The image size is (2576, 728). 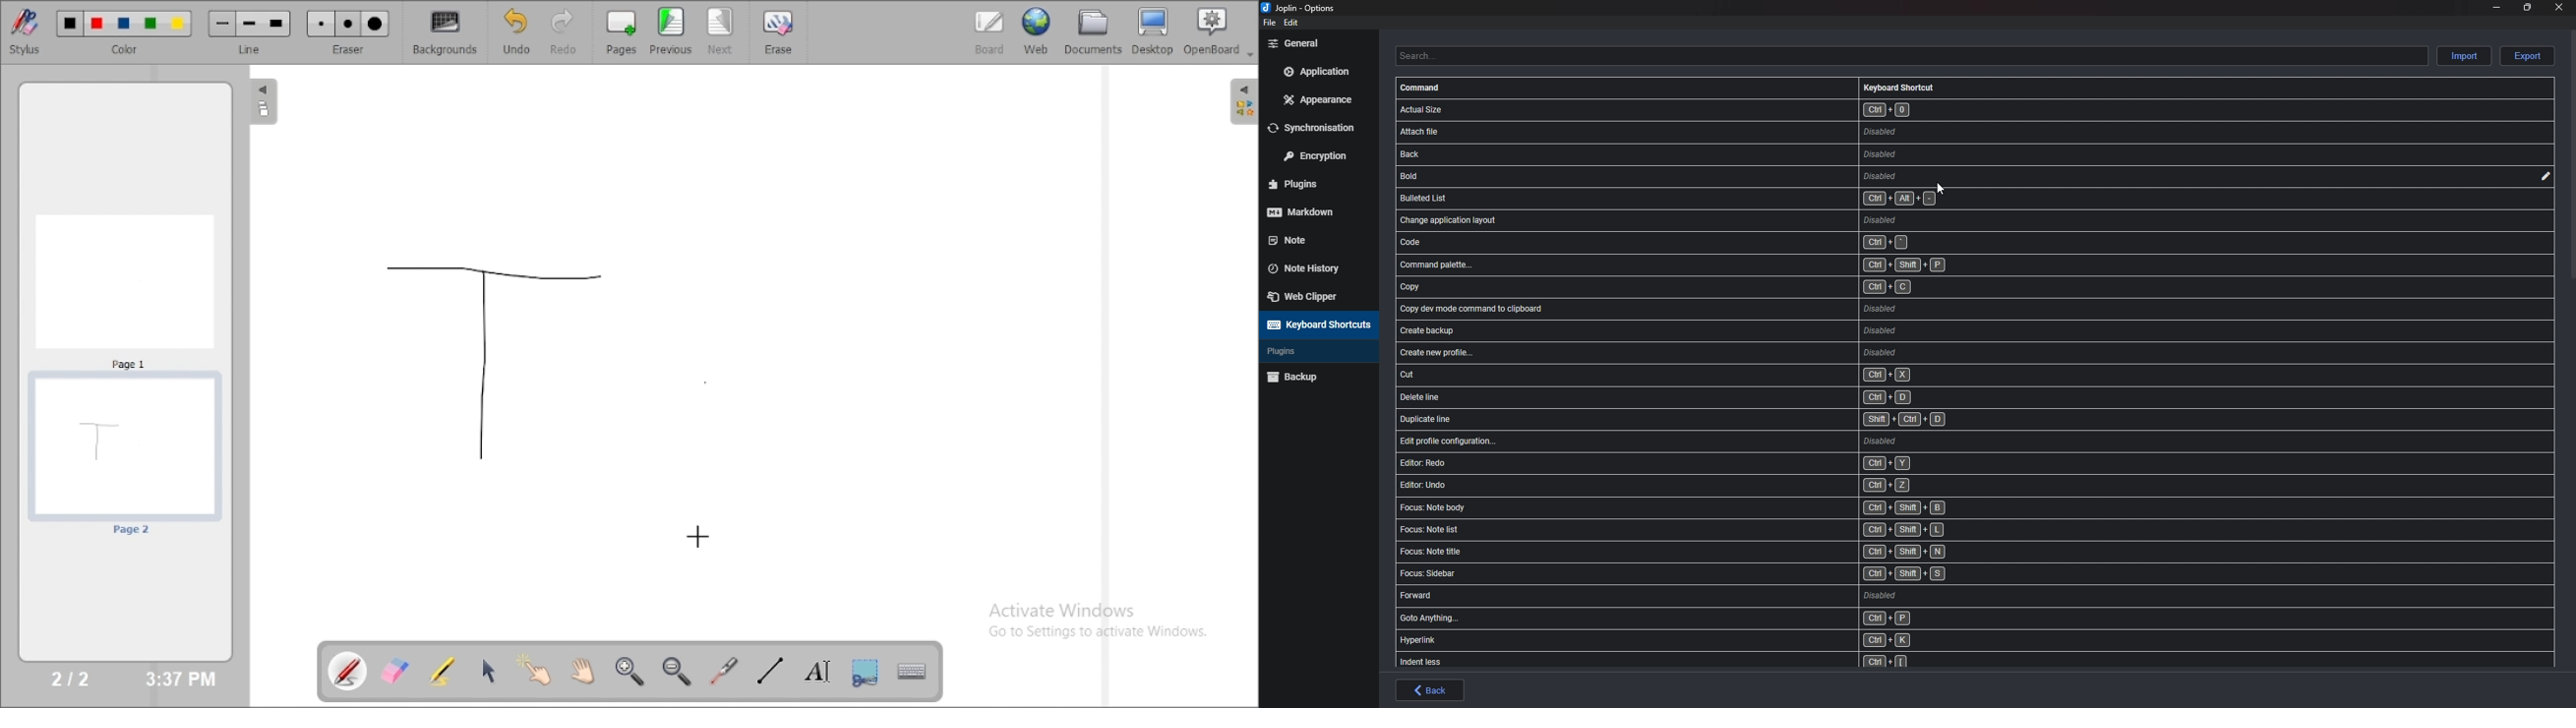 I want to click on Synchronization, so click(x=1320, y=127).